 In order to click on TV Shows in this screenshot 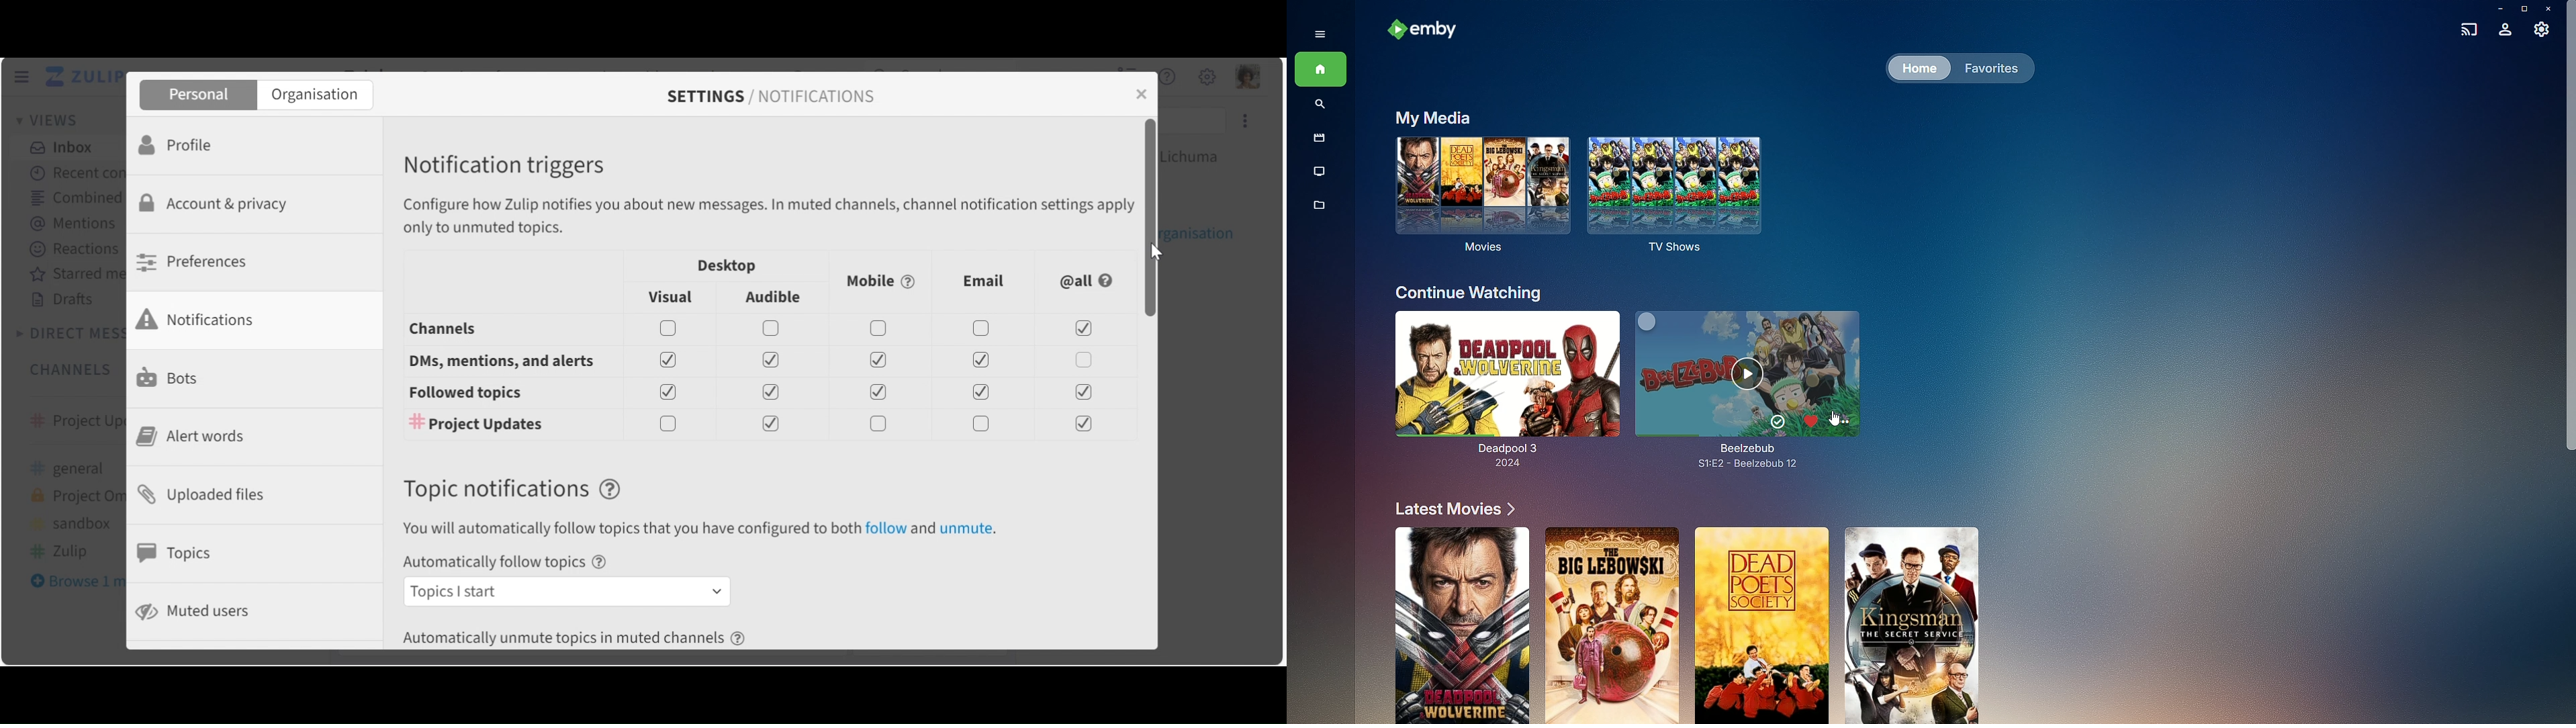, I will do `click(1320, 172)`.